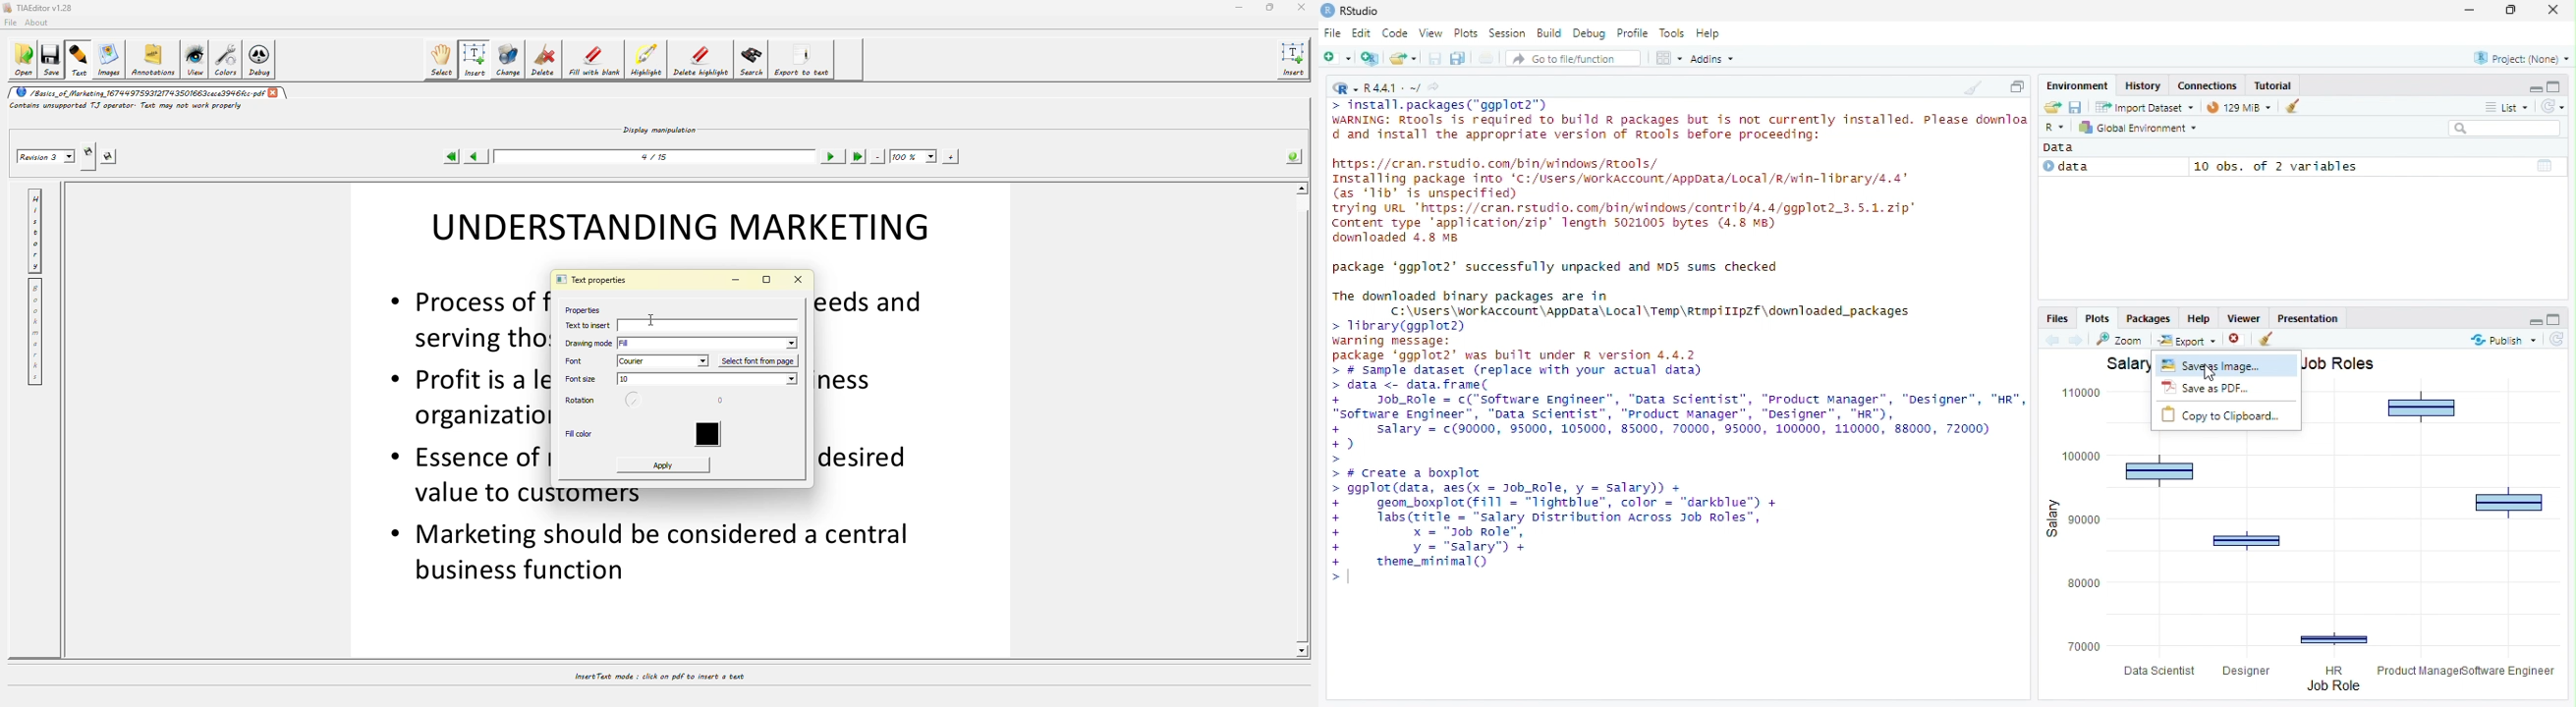 This screenshot has width=2576, height=728. Describe the element at coordinates (1671, 33) in the screenshot. I see `Tools` at that location.